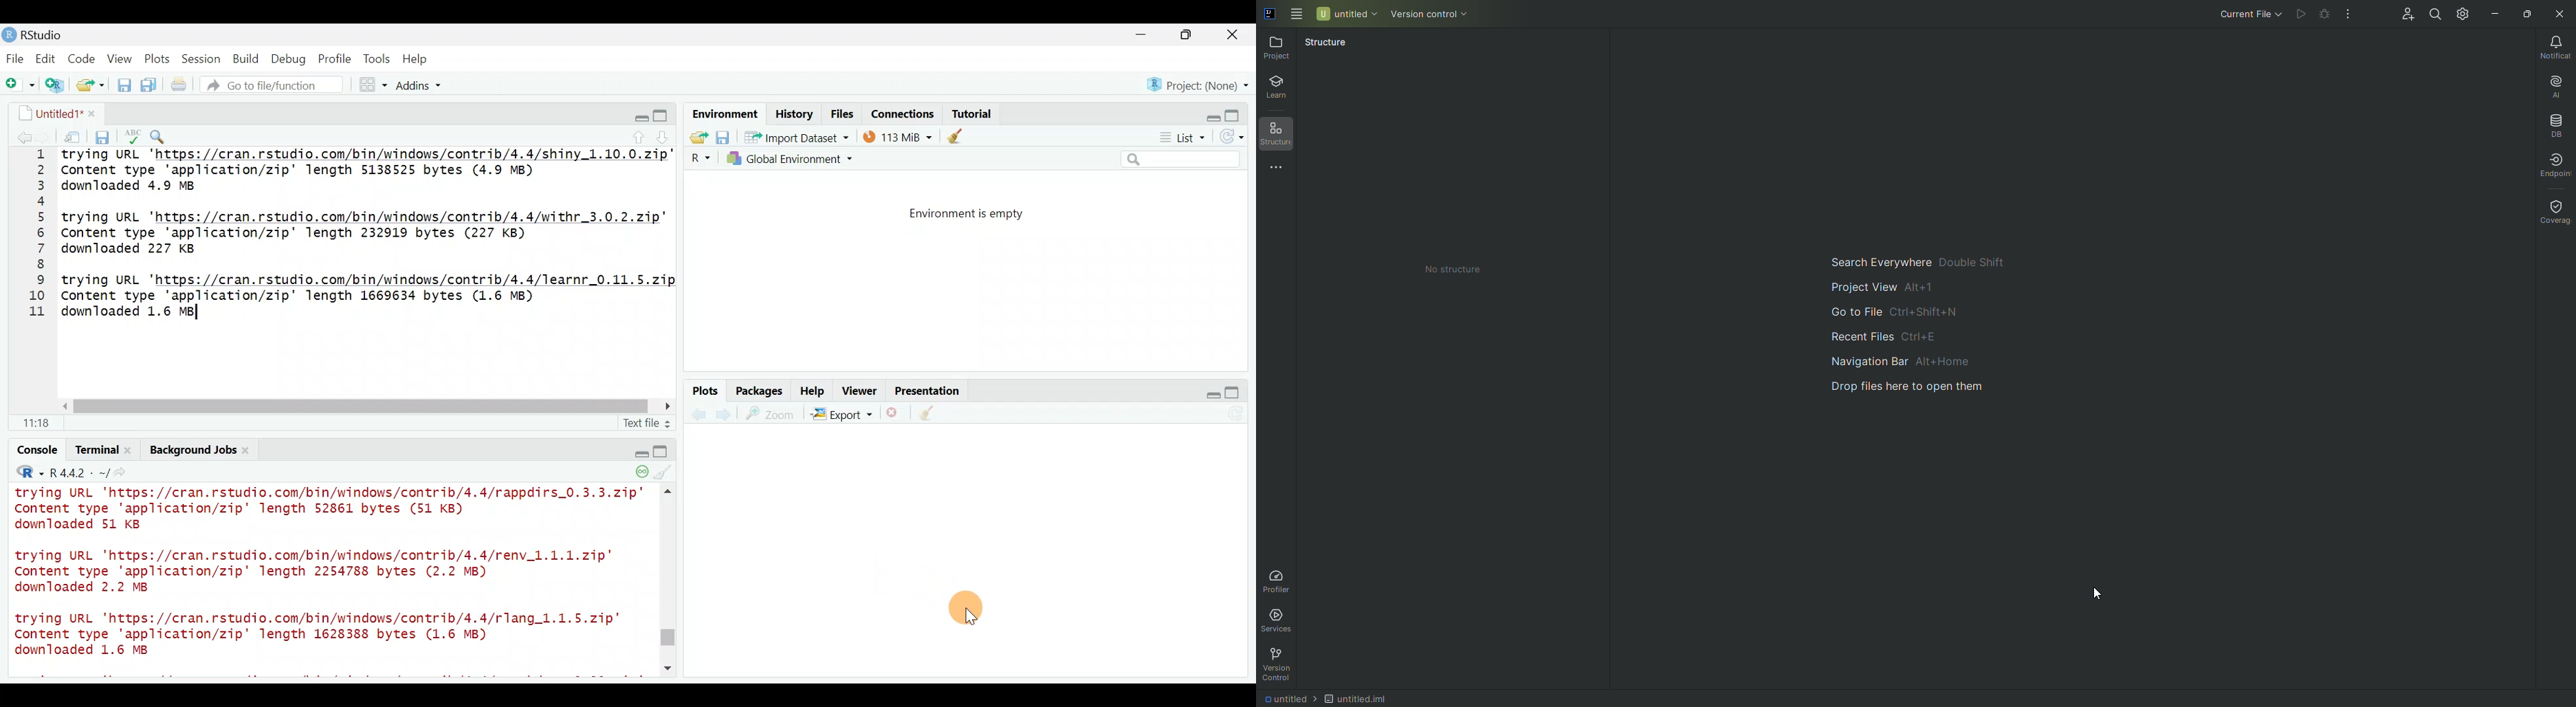 The width and height of the screenshot is (2576, 728). Describe the element at coordinates (1190, 34) in the screenshot. I see `maximize` at that location.